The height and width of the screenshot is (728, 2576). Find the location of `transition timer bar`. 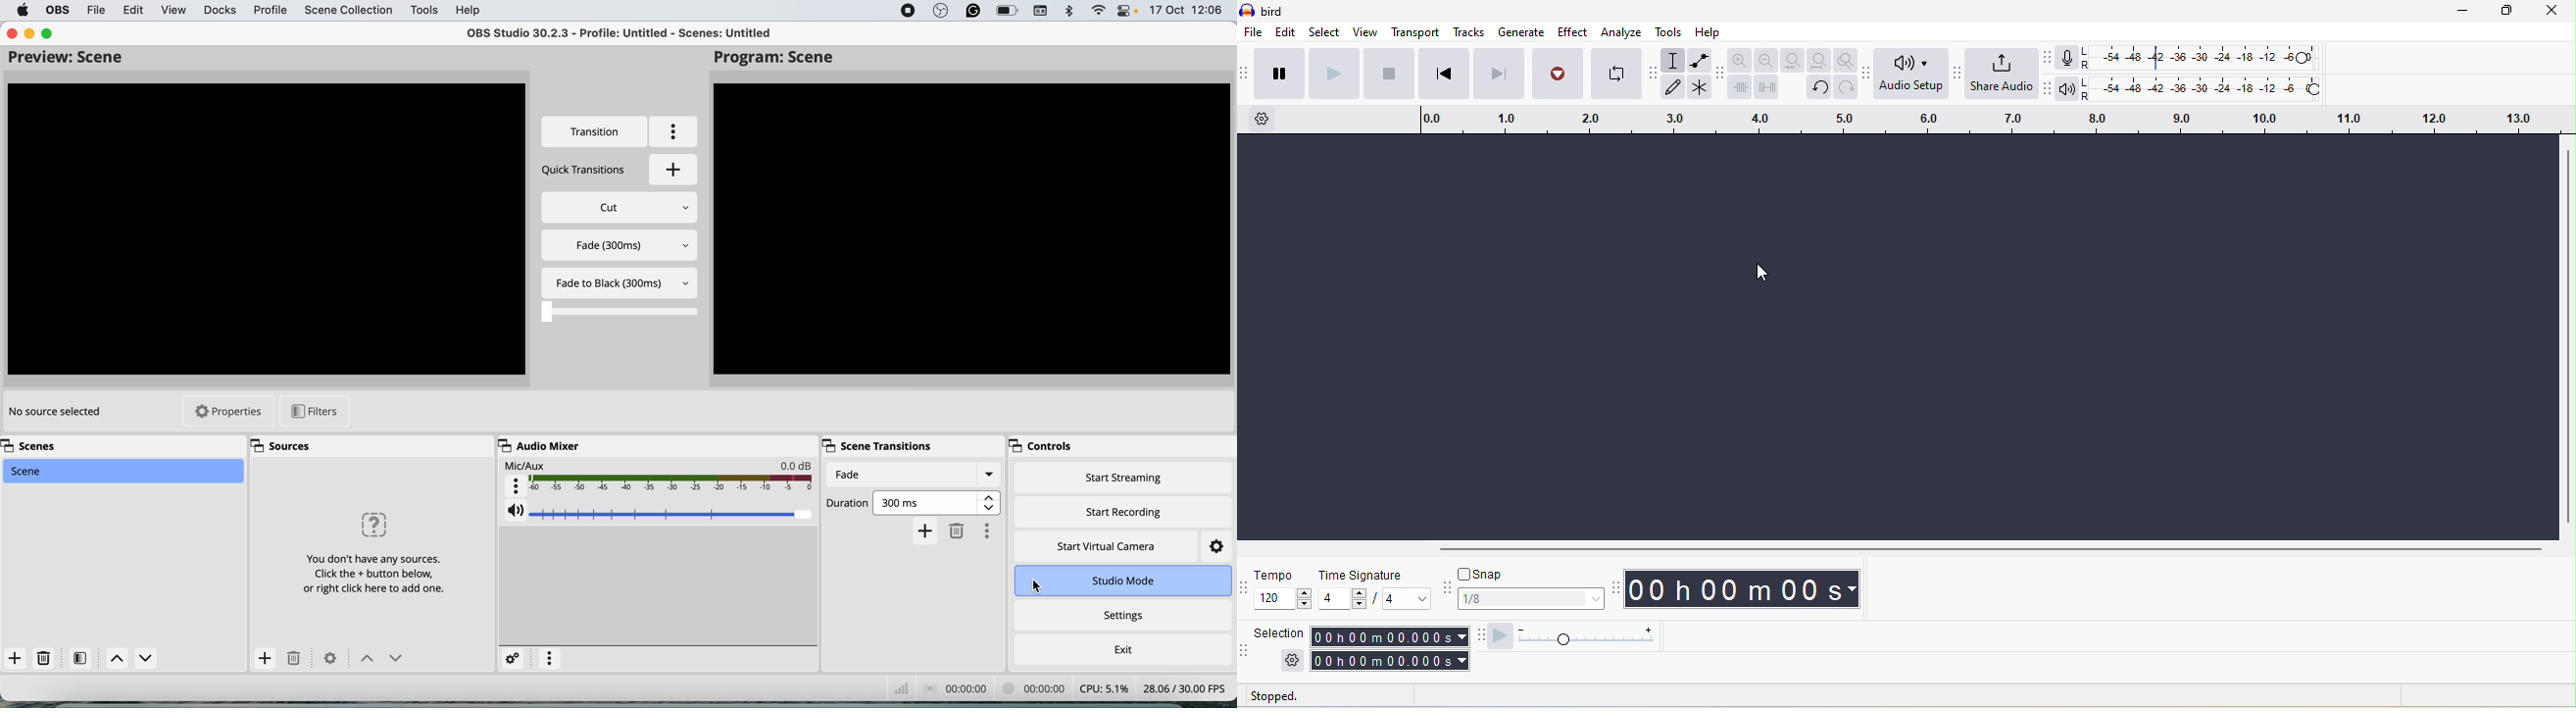

transition timer bar is located at coordinates (619, 314).